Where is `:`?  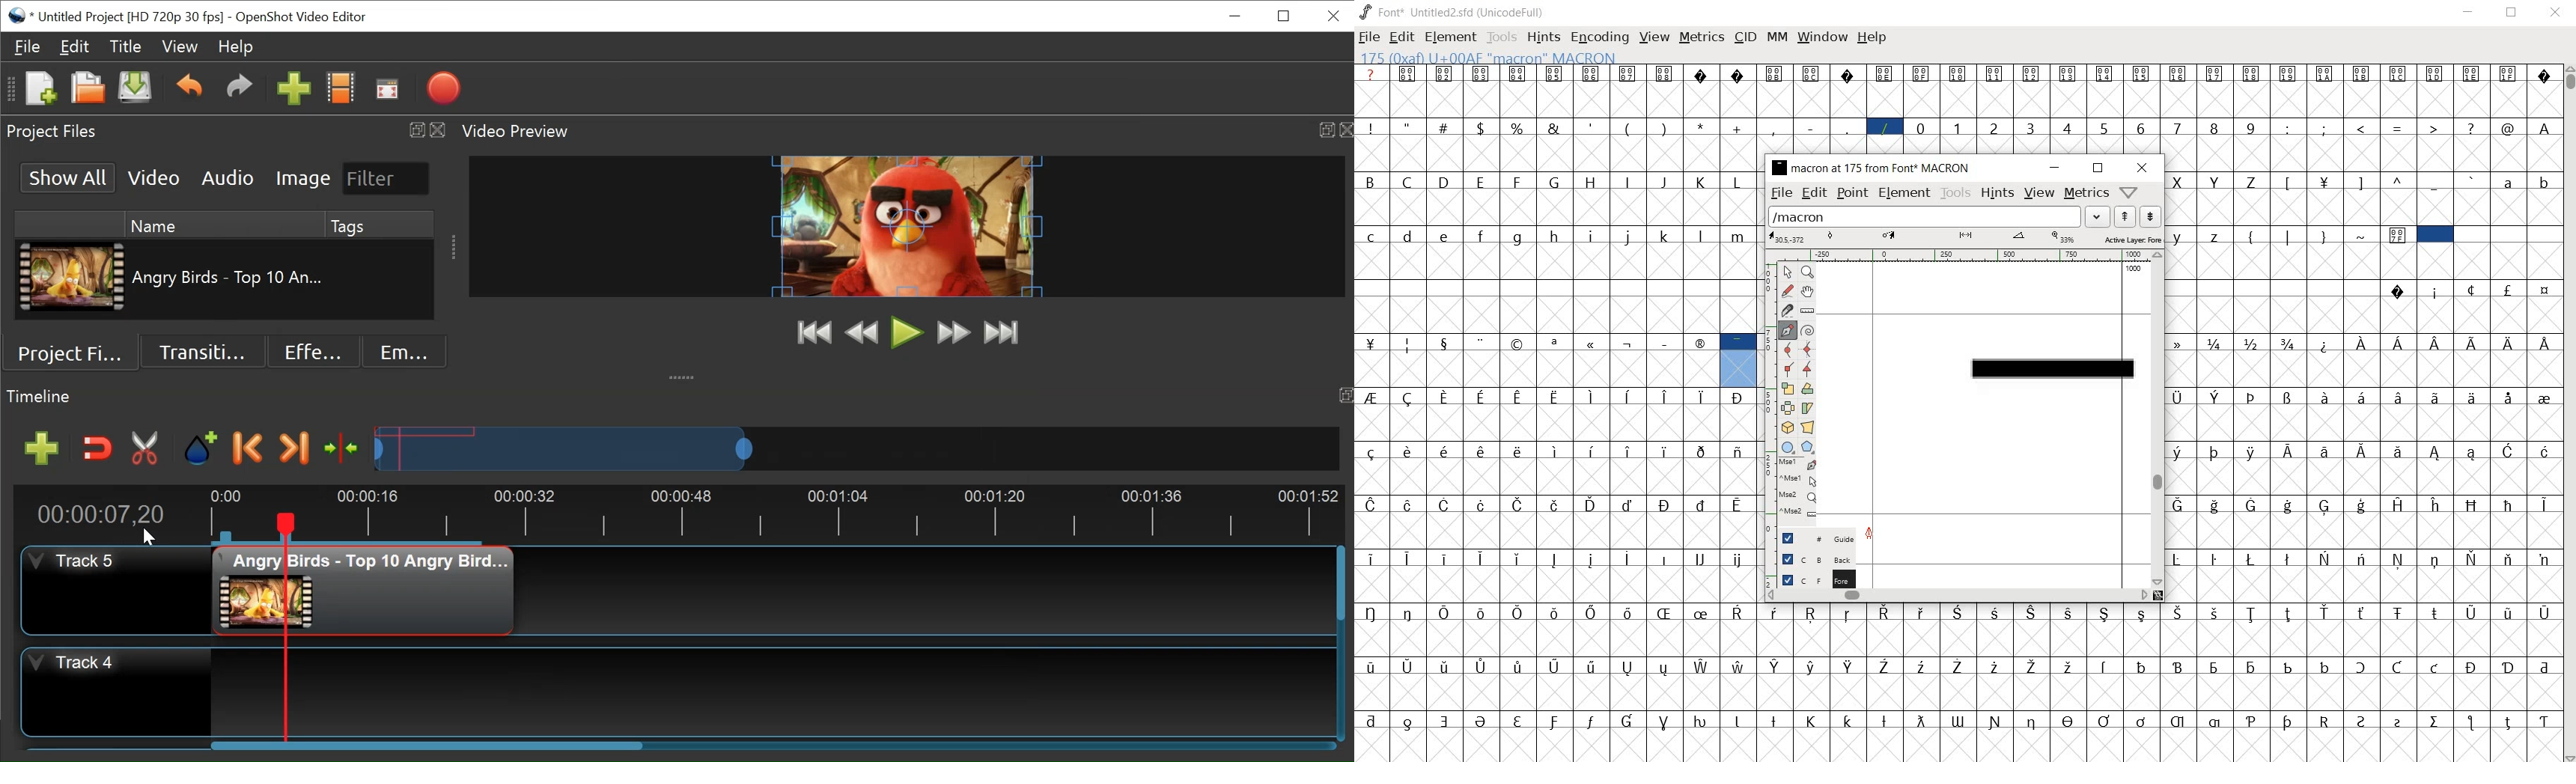 : is located at coordinates (2289, 128).